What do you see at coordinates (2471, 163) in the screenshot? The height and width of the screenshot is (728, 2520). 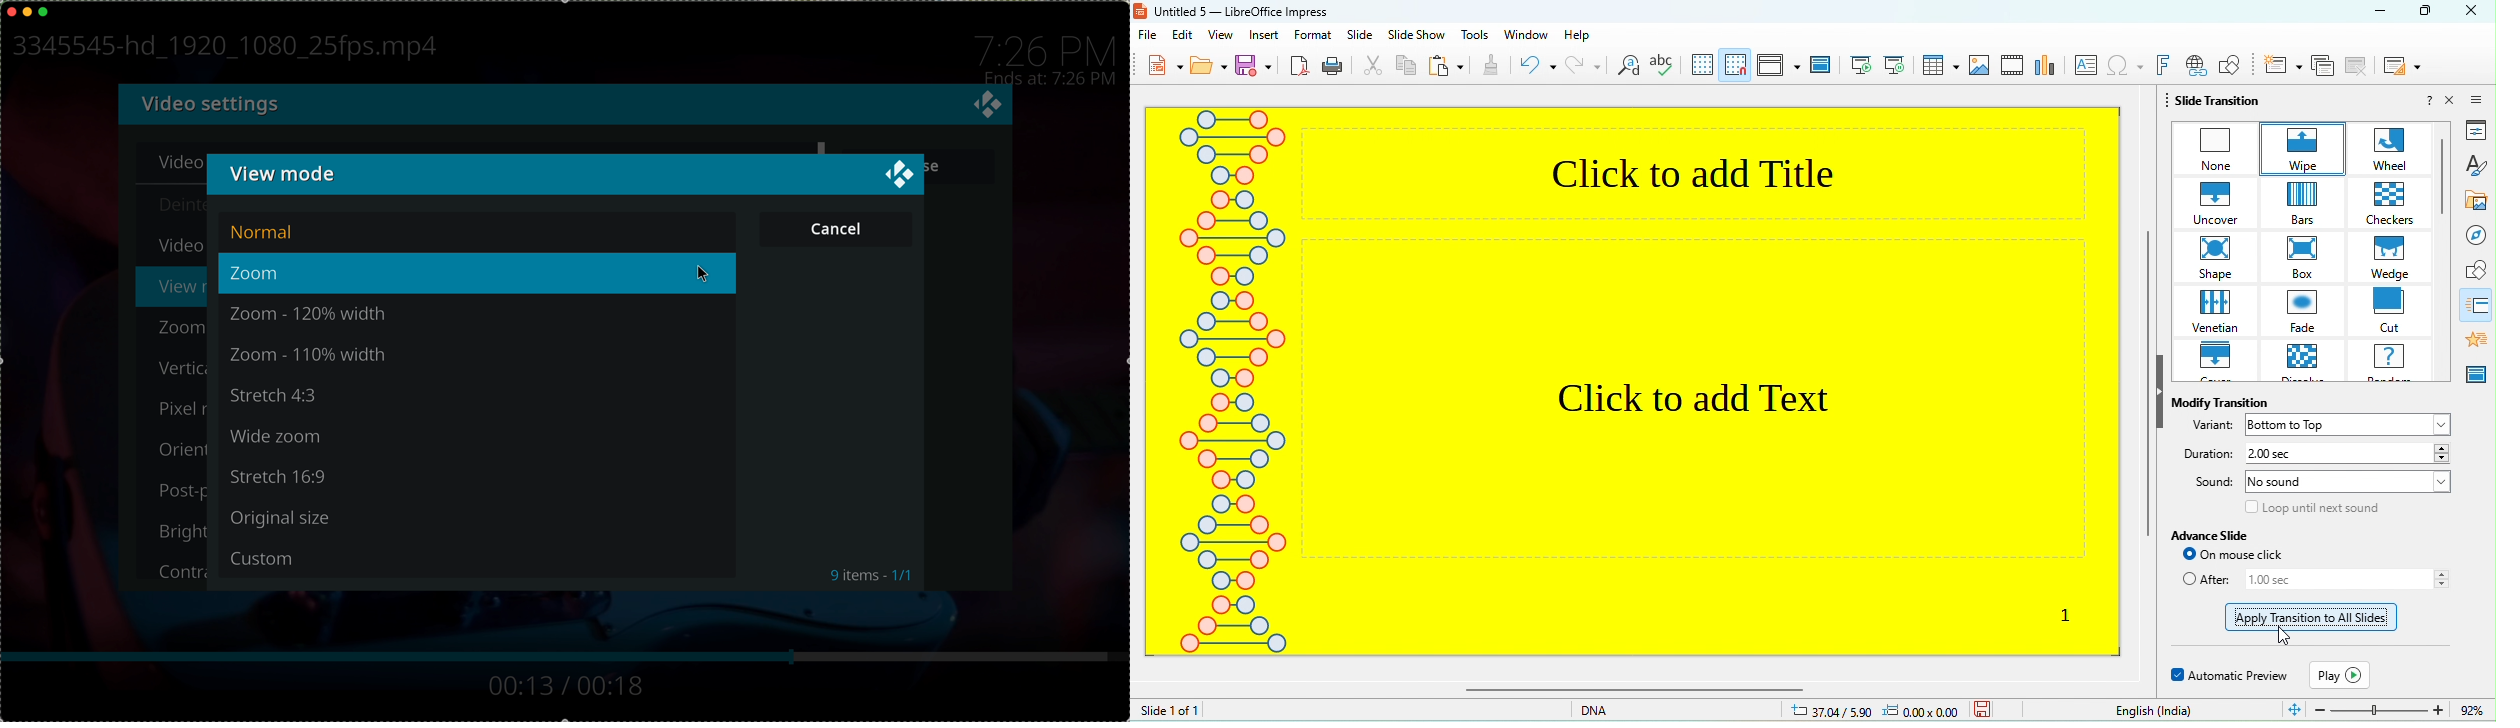 I see `style` at bounding box center [2471, 163].